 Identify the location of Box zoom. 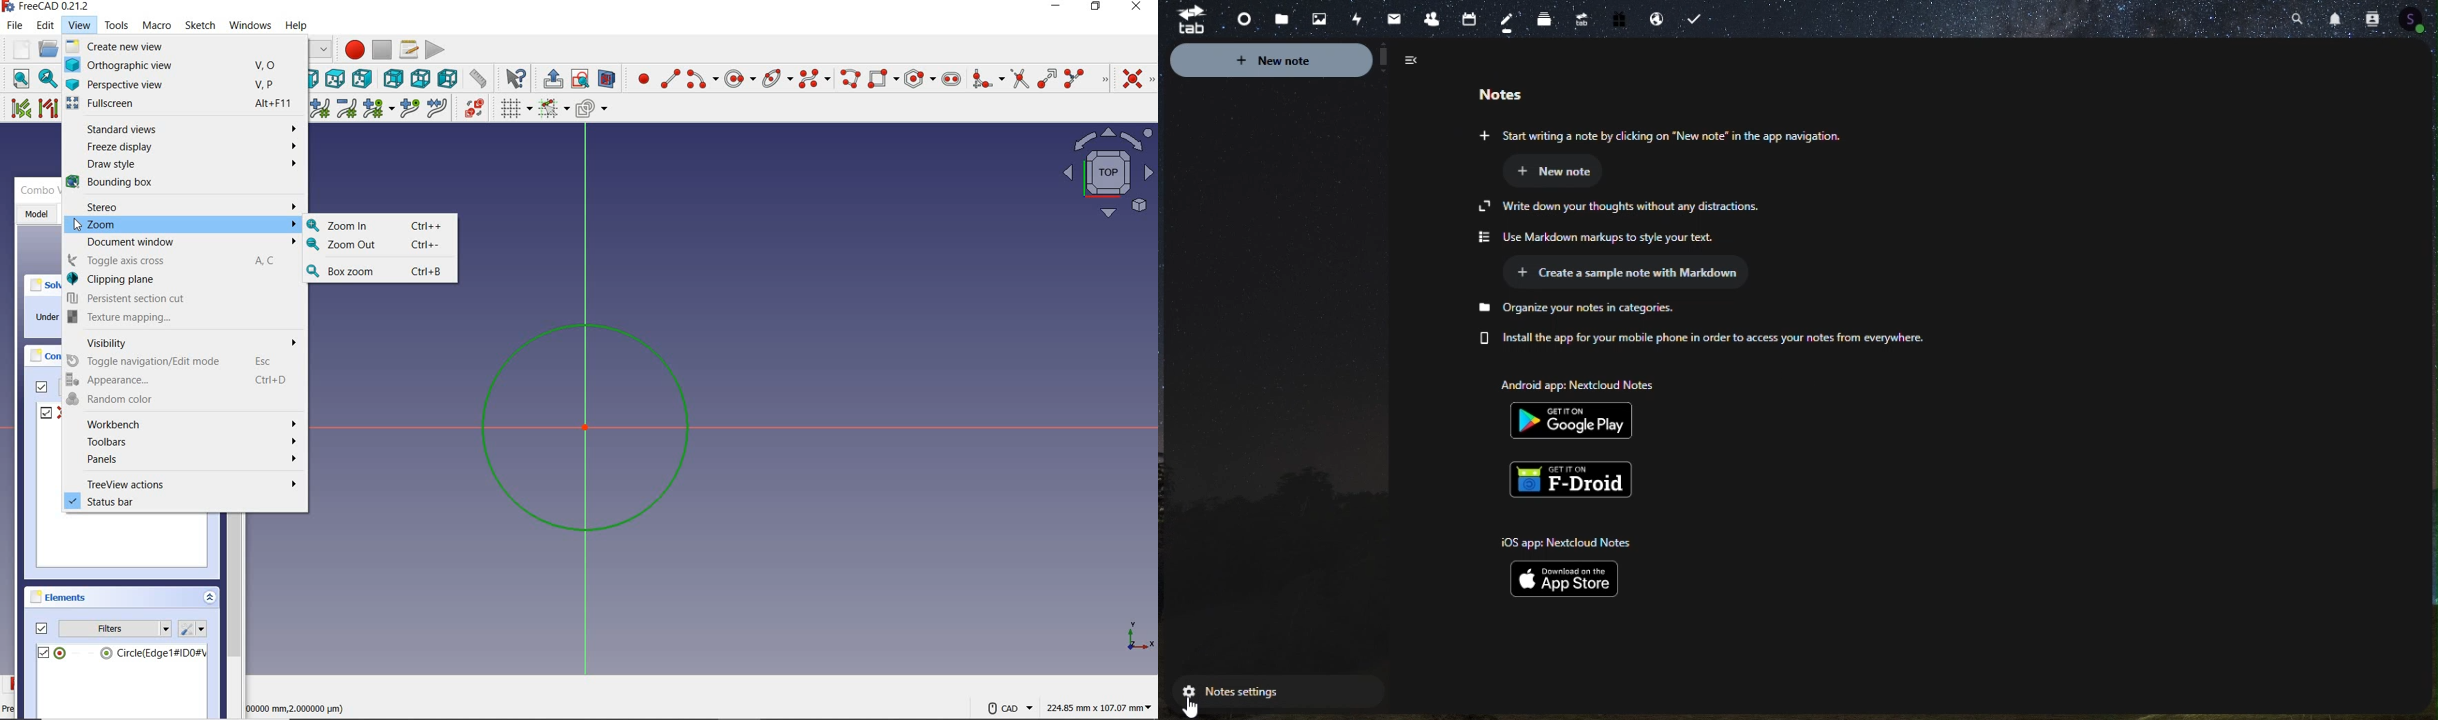
(378, 269).